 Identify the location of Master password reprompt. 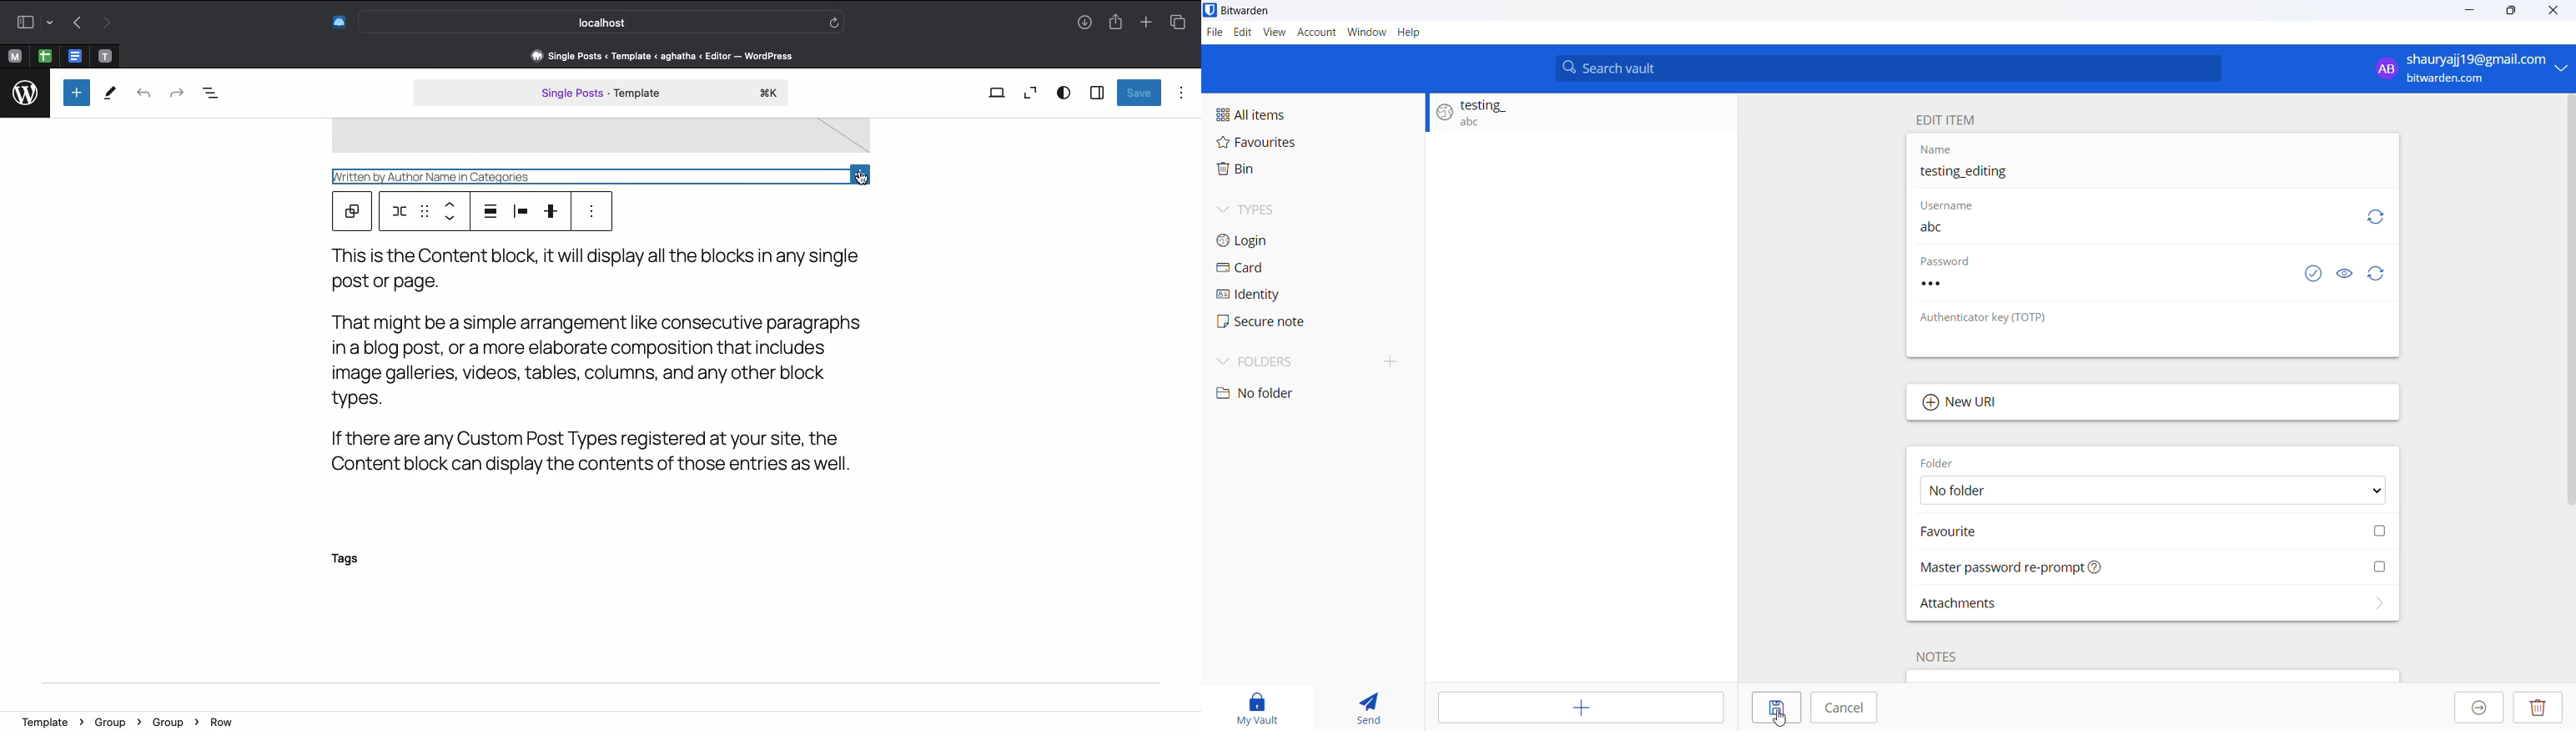
(2152, 566).